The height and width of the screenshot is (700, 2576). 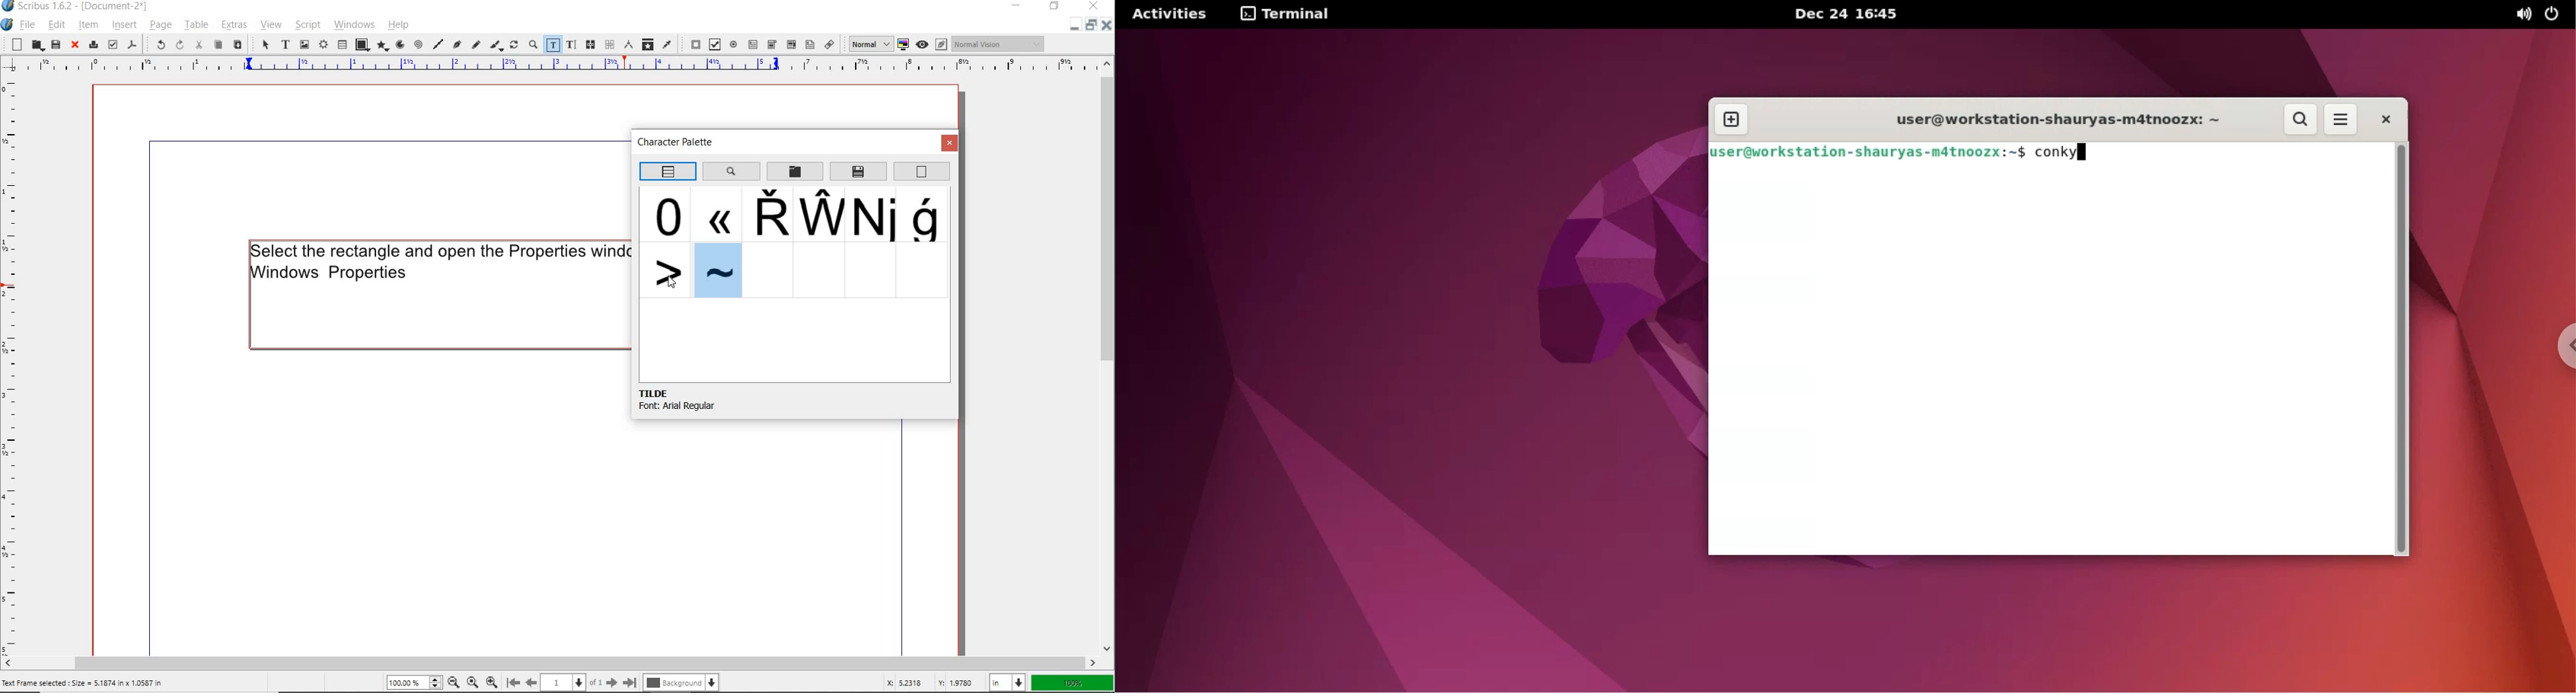 What do you see at coordinates (716, 213) in the screenshot?
I see `glyphs` at bounding box center [716, 213].